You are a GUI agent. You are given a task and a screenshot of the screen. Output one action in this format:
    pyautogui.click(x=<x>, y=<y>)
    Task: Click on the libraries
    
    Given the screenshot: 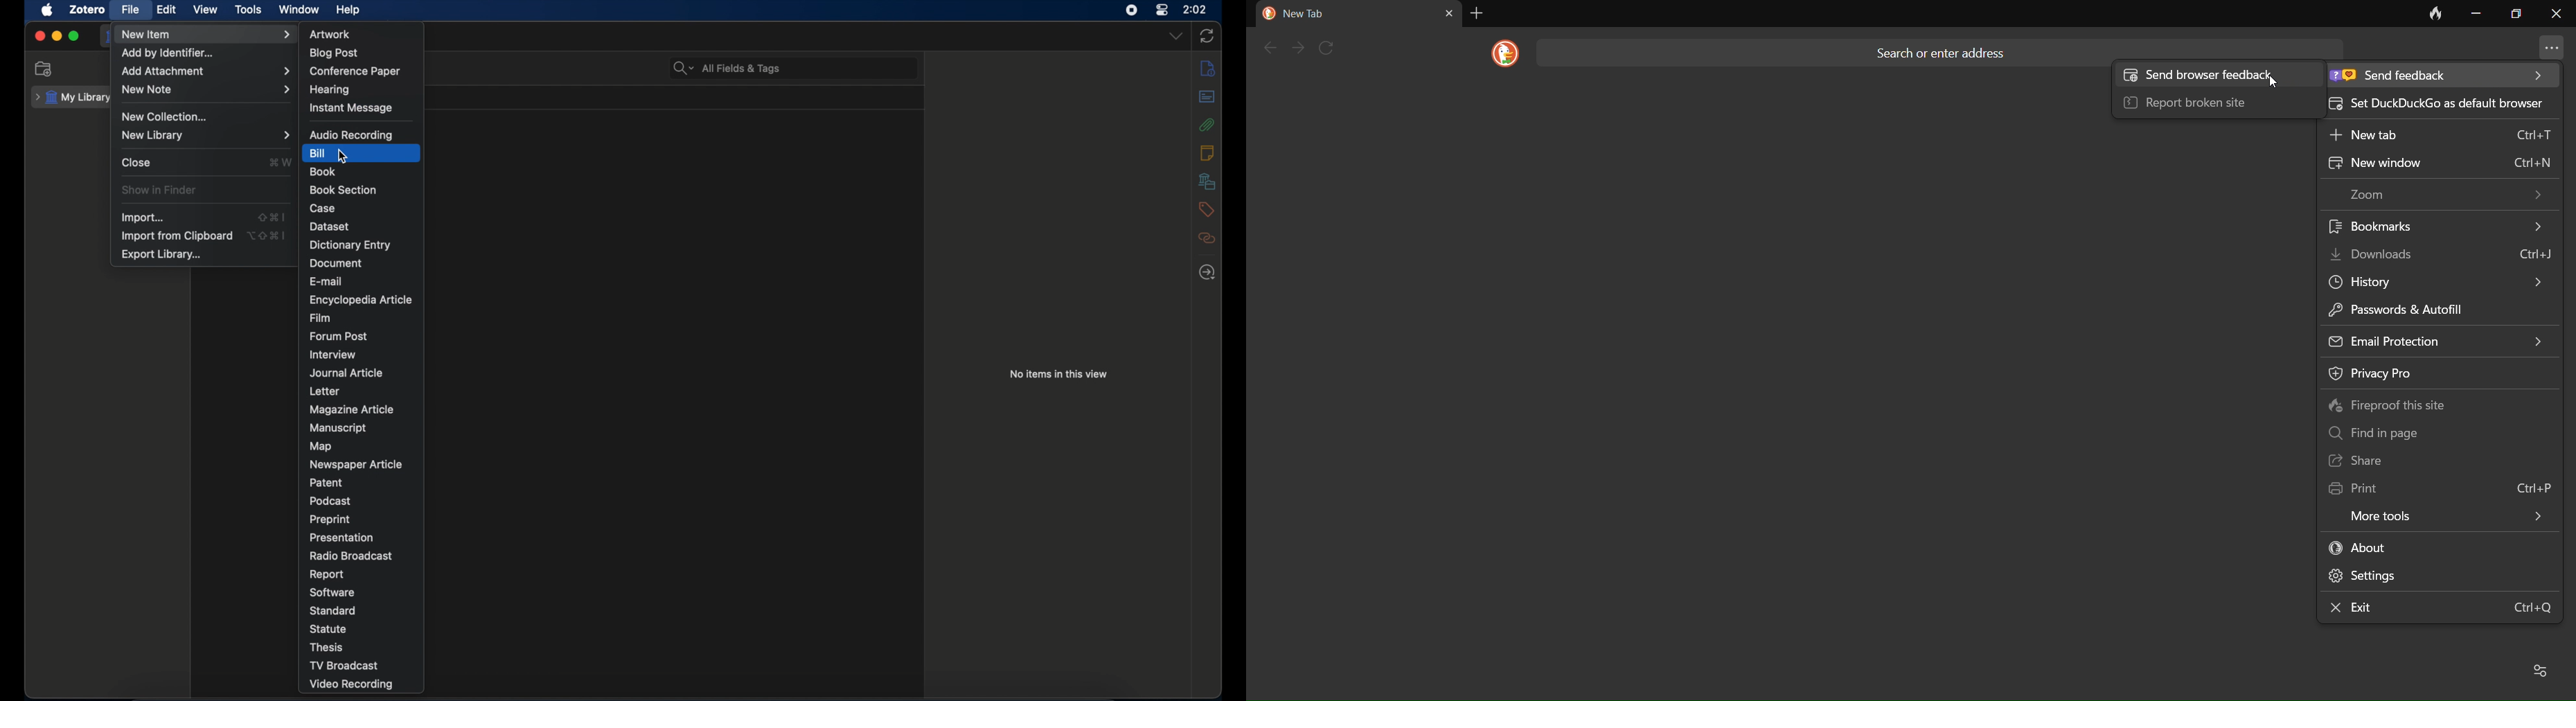 What is the action you would take?
    pyautogui.click(x=1207, y=181)
    